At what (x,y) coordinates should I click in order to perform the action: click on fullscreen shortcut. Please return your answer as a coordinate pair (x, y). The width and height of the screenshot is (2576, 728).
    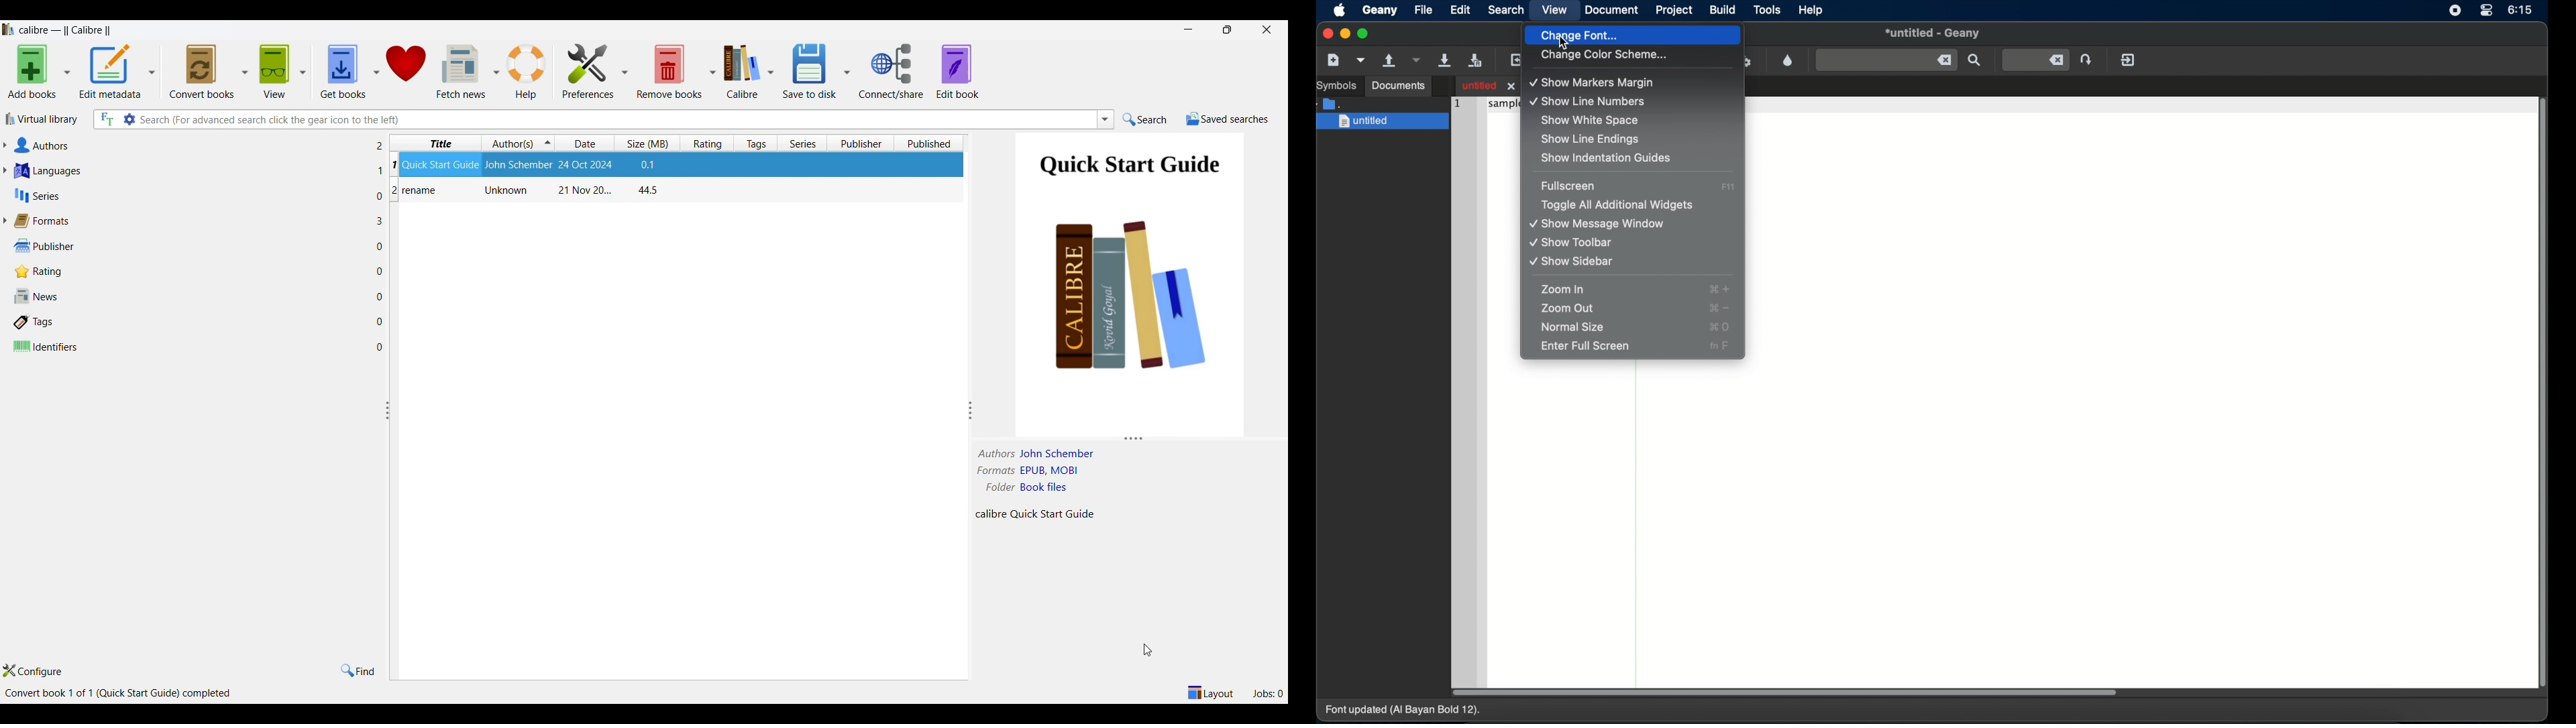
    Looking at the image, I should click on (1728, 187).